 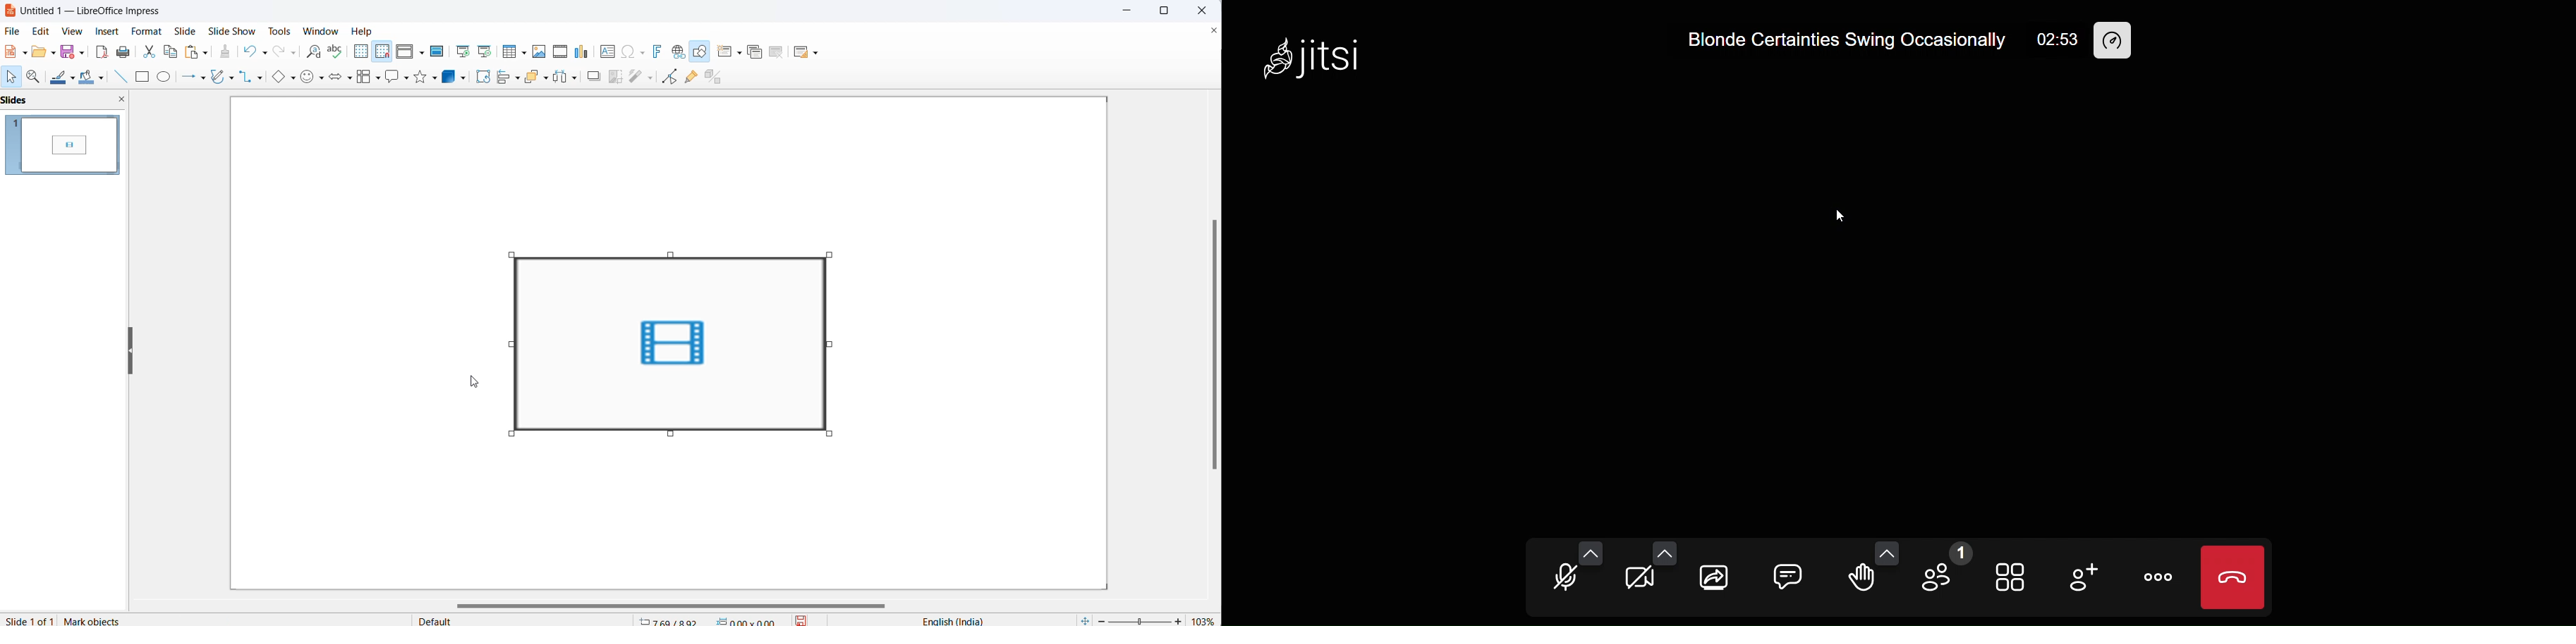 What do you see at coordinates (1203, 10) in the screenshot?
I see `close` at bounding box center [1203, 10].